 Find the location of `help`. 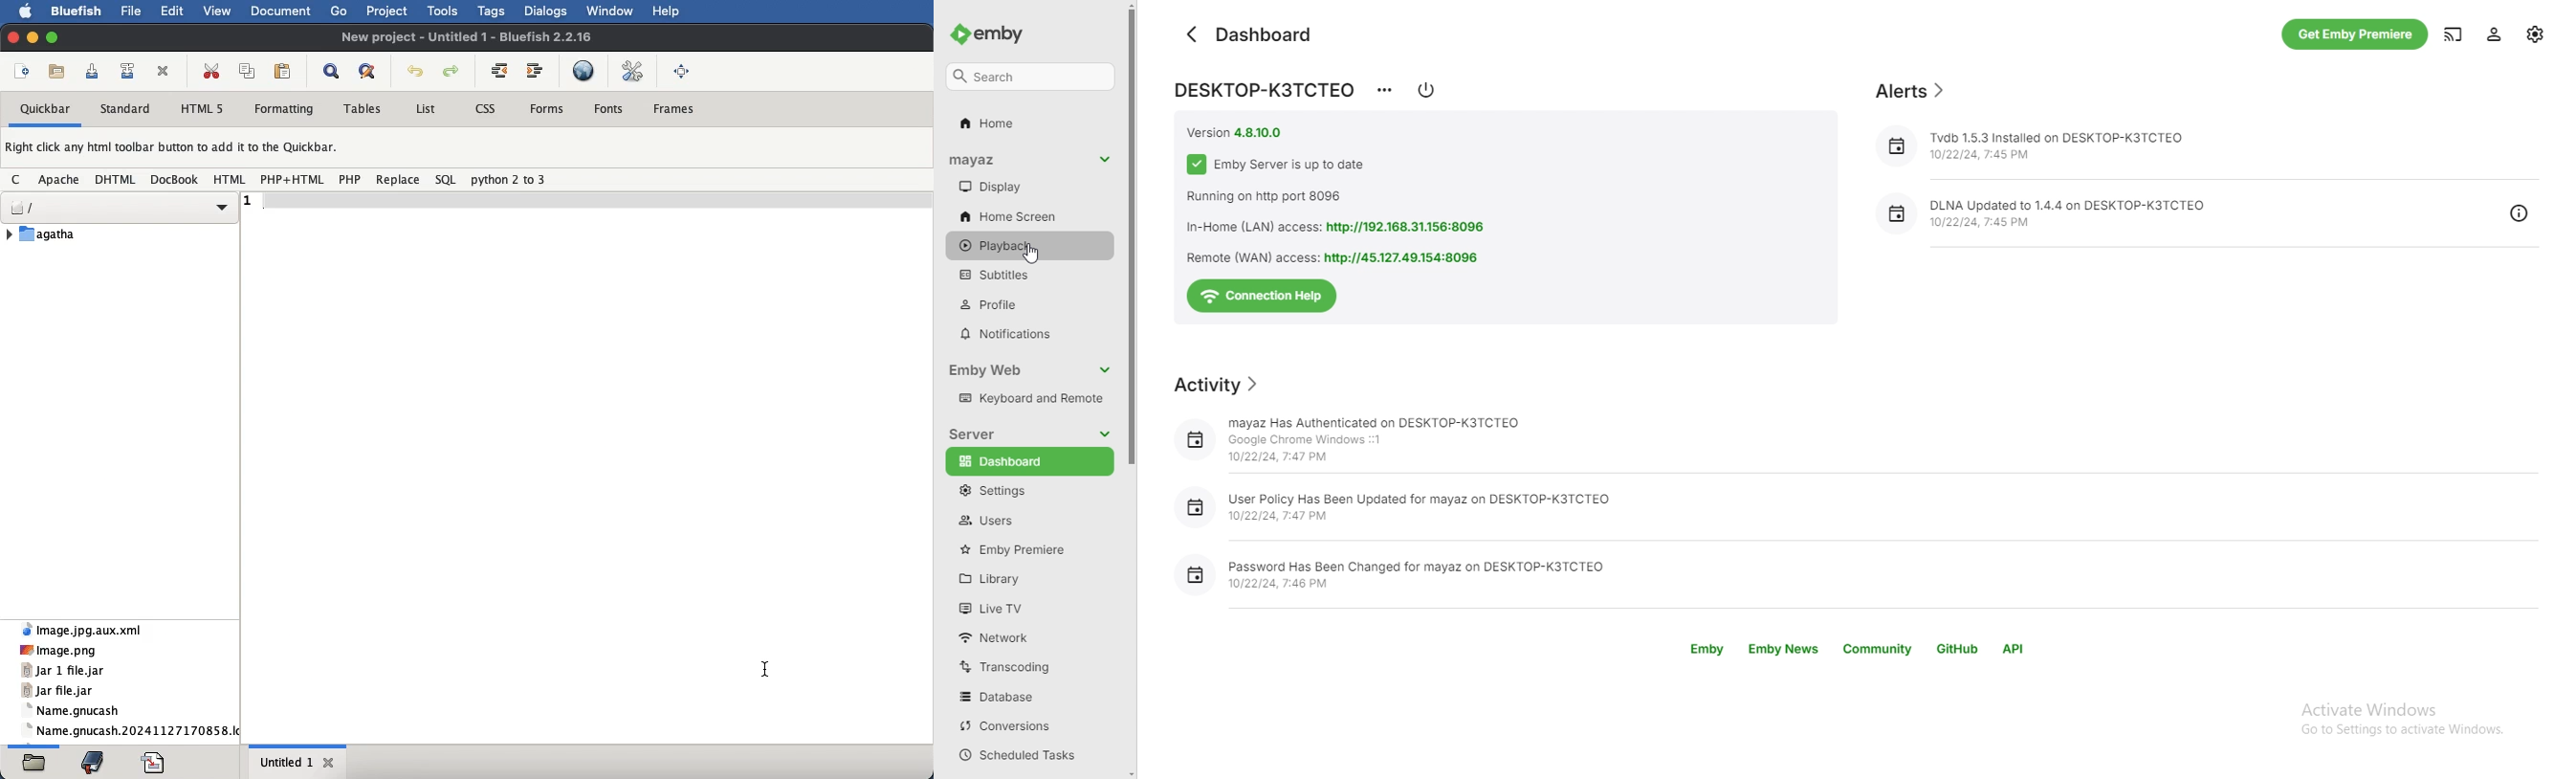

help is located at coordinates (667, 11).